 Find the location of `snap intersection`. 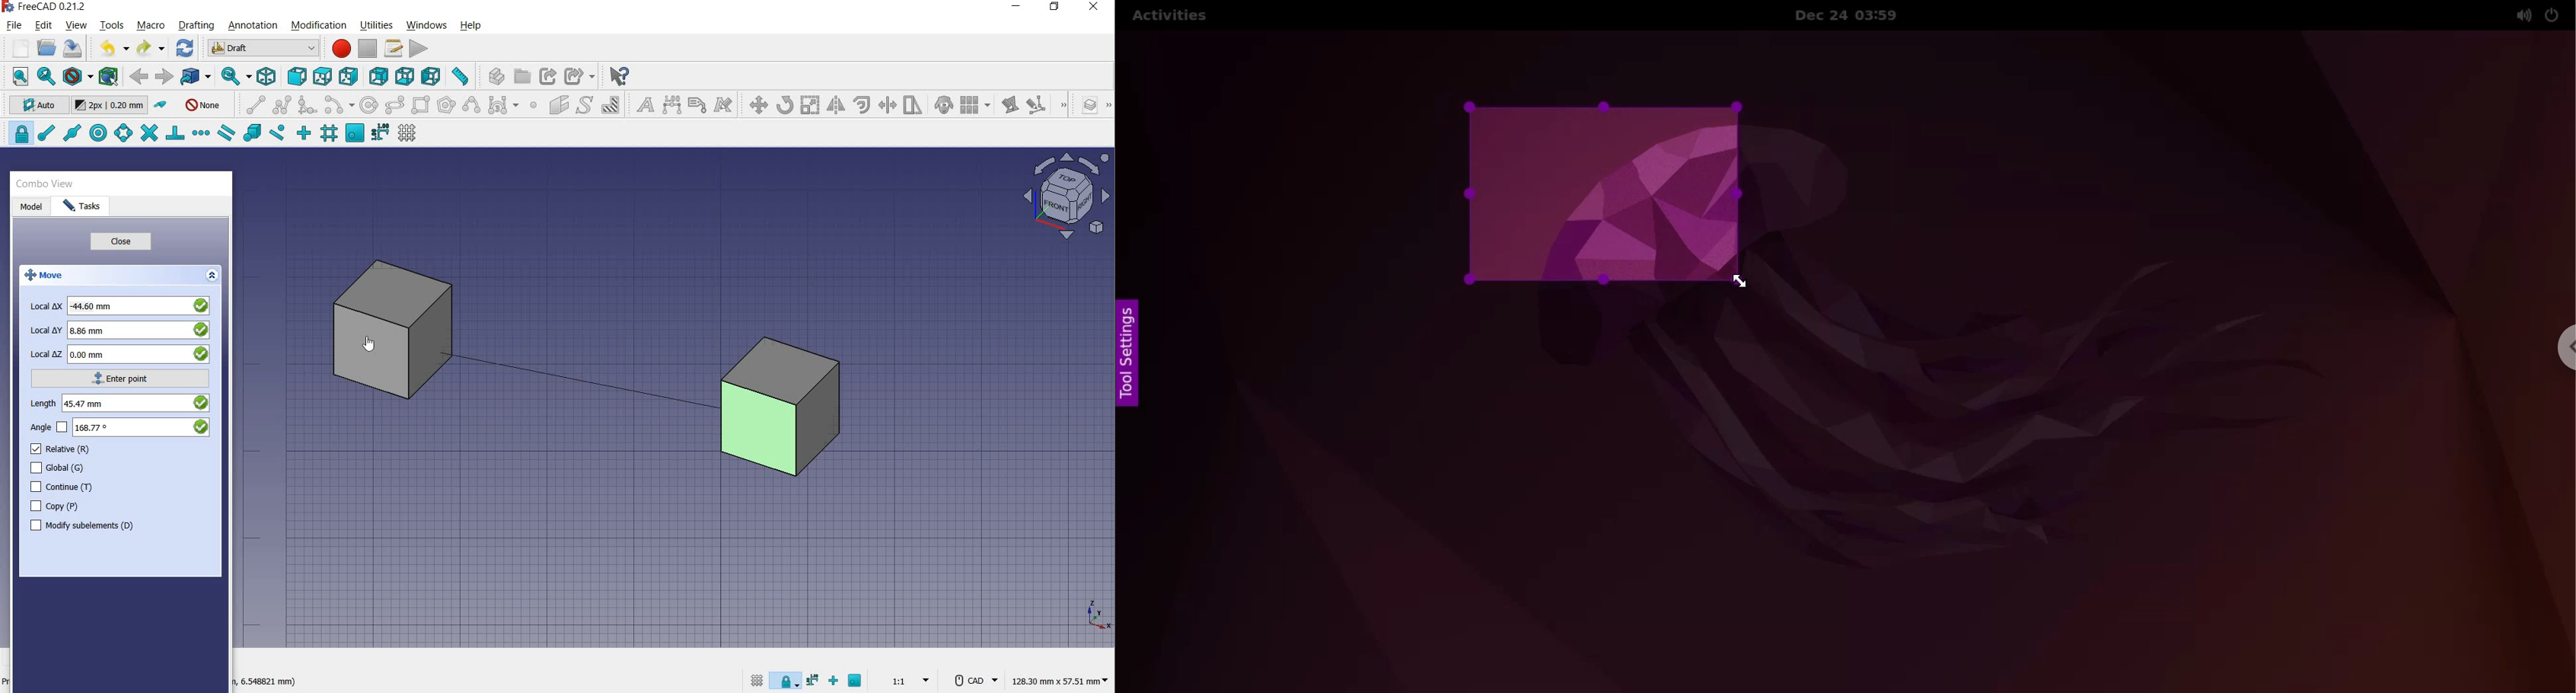

snap intersection is located at coordinates (151, 133).